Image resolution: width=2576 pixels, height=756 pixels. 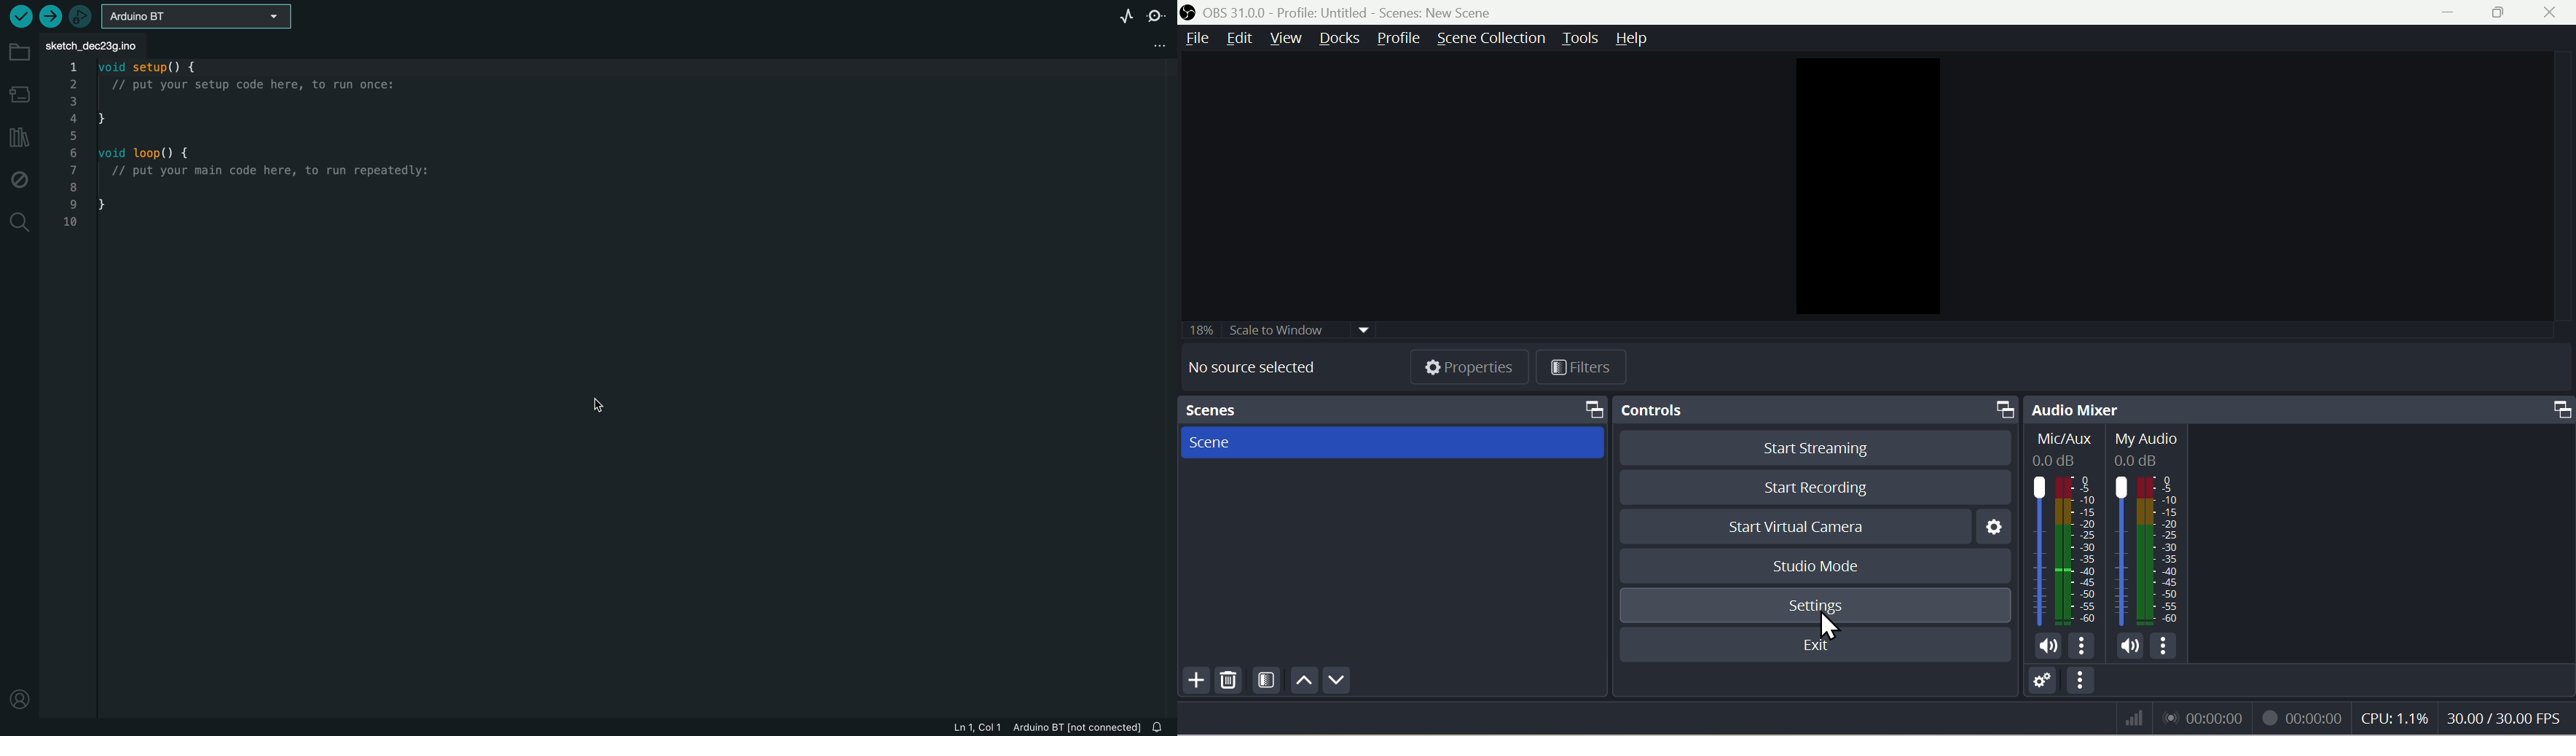 What do you see at coordinates (1490, 38) in the screenshot?
I see `Scene Collection` at bounding box center [1490, 38].